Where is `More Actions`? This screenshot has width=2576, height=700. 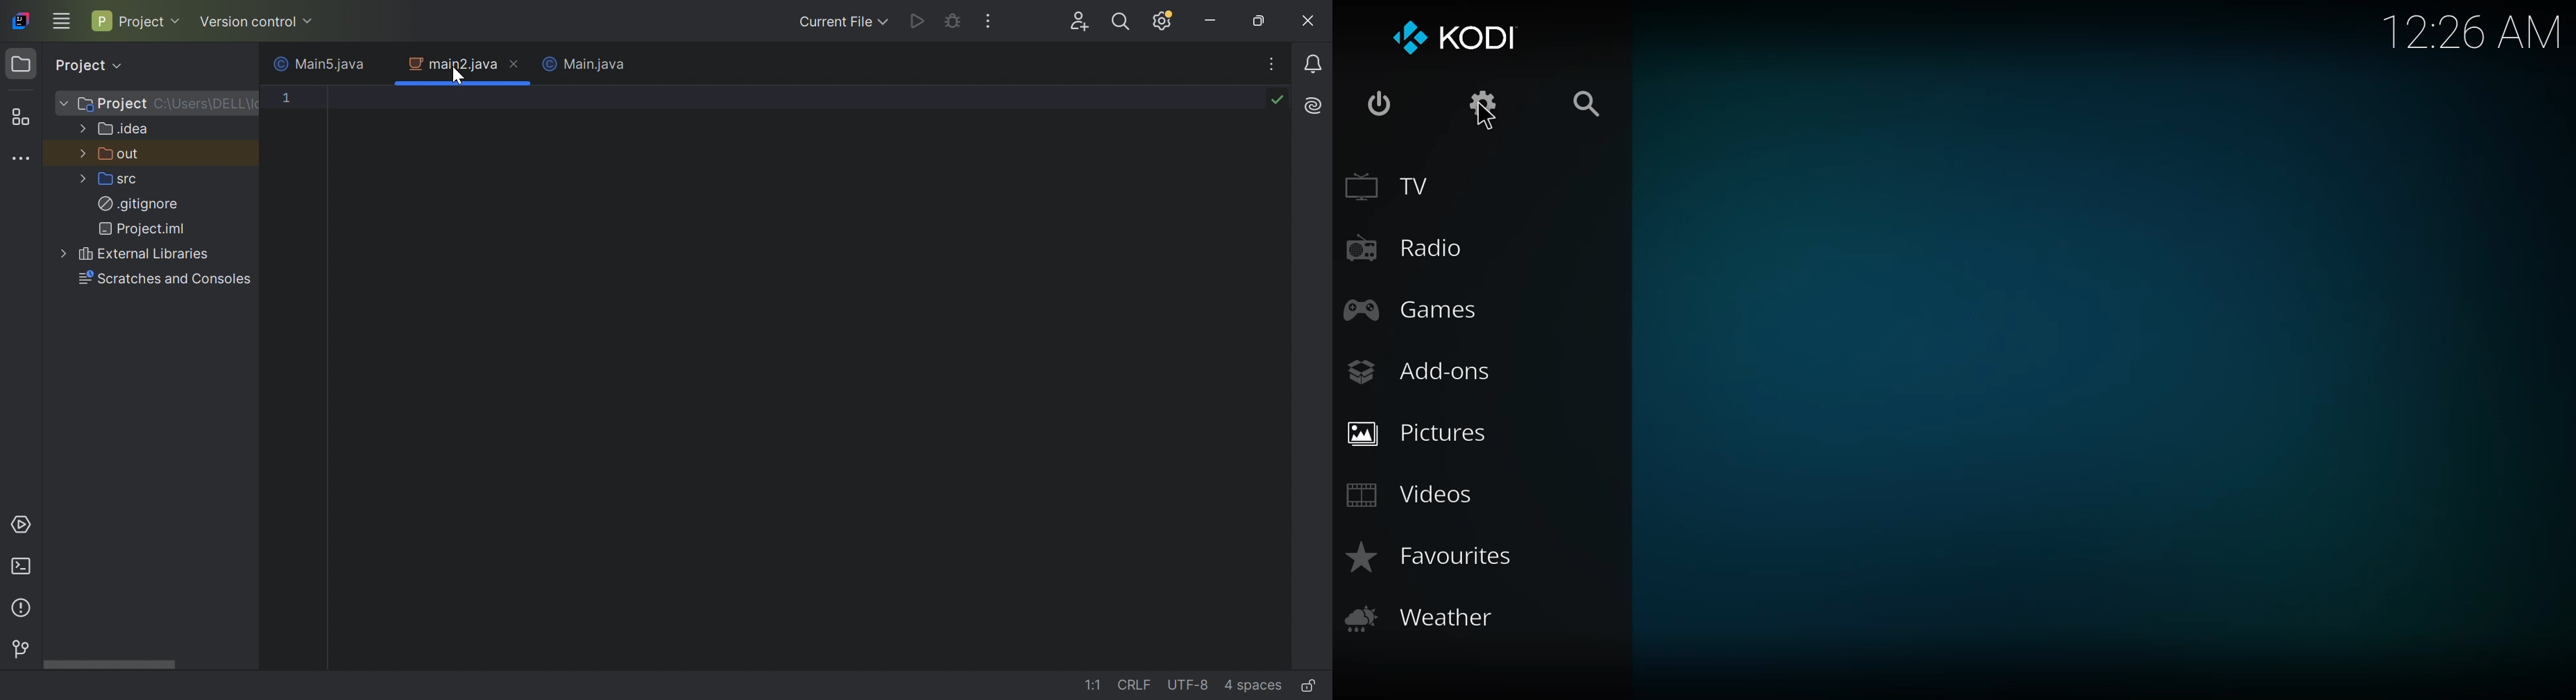 More Actions is located at coordinates (988, 20).